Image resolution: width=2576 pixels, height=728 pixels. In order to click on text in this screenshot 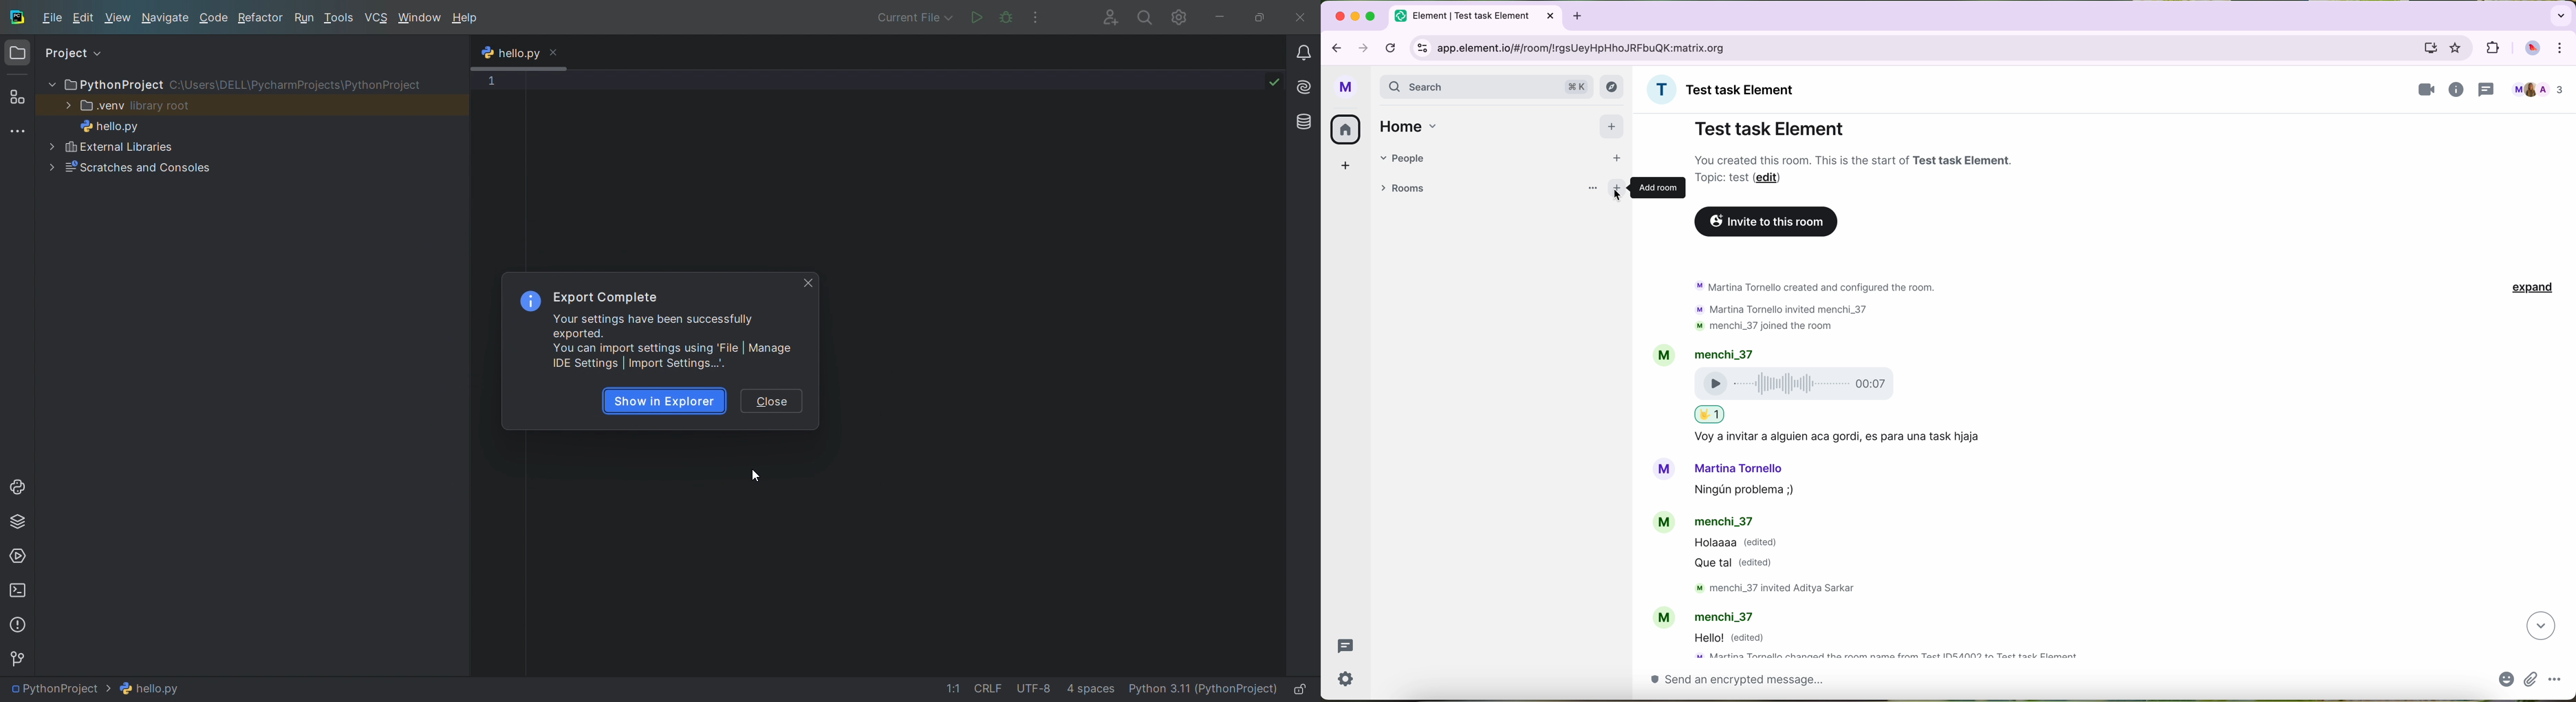, I will do `click(1820, 286)`.